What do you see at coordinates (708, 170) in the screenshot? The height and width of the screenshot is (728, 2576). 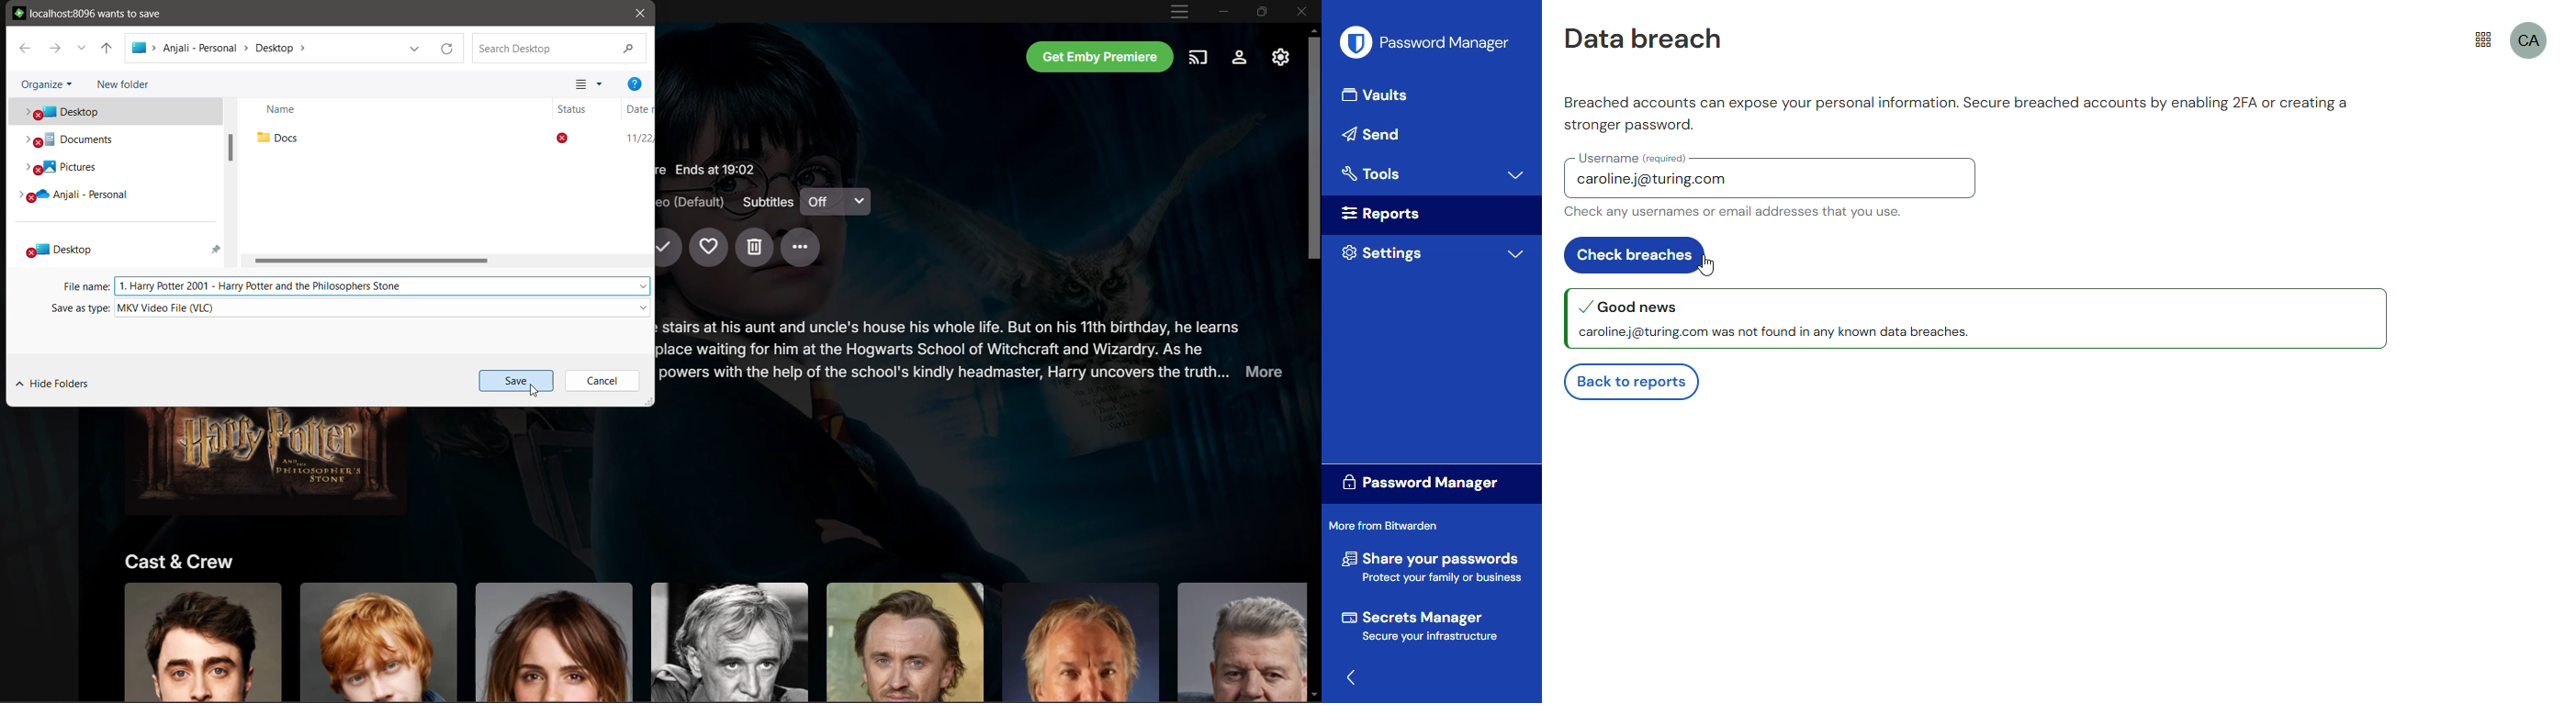 I see `Movie Details` at bounding box center [708, 170].